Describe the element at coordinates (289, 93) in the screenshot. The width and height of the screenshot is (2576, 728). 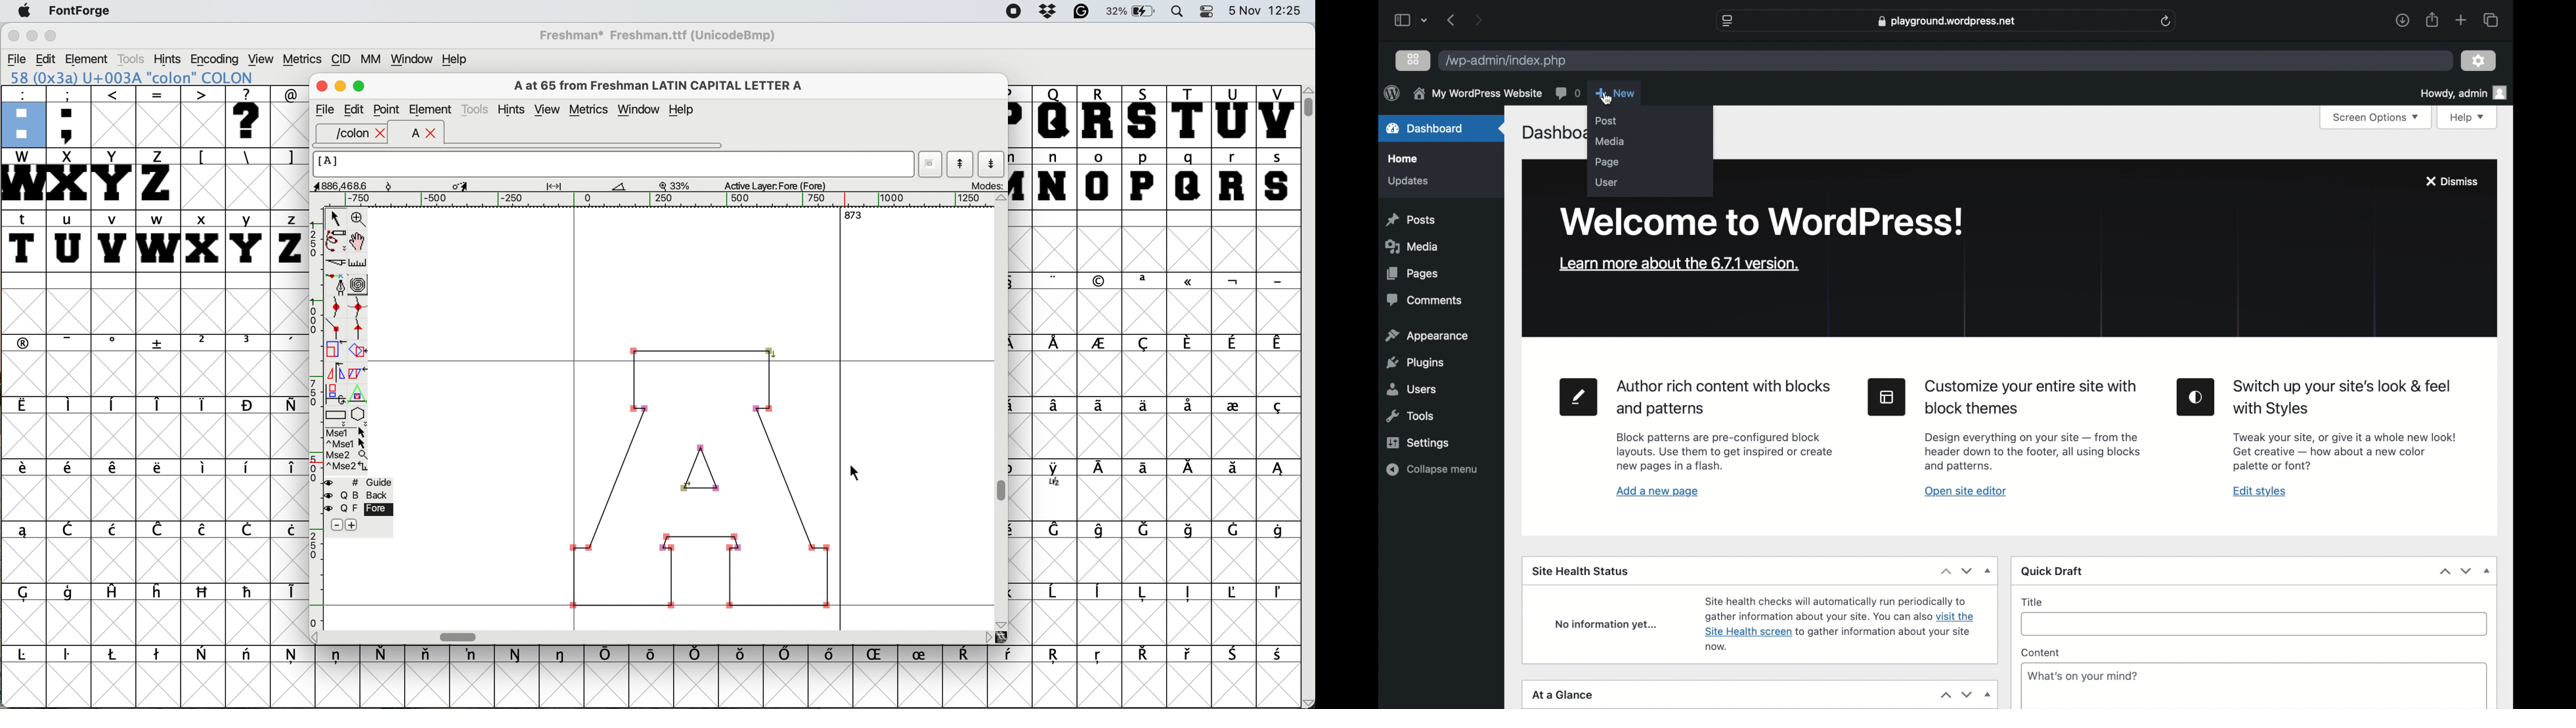
I see `@` at that location.